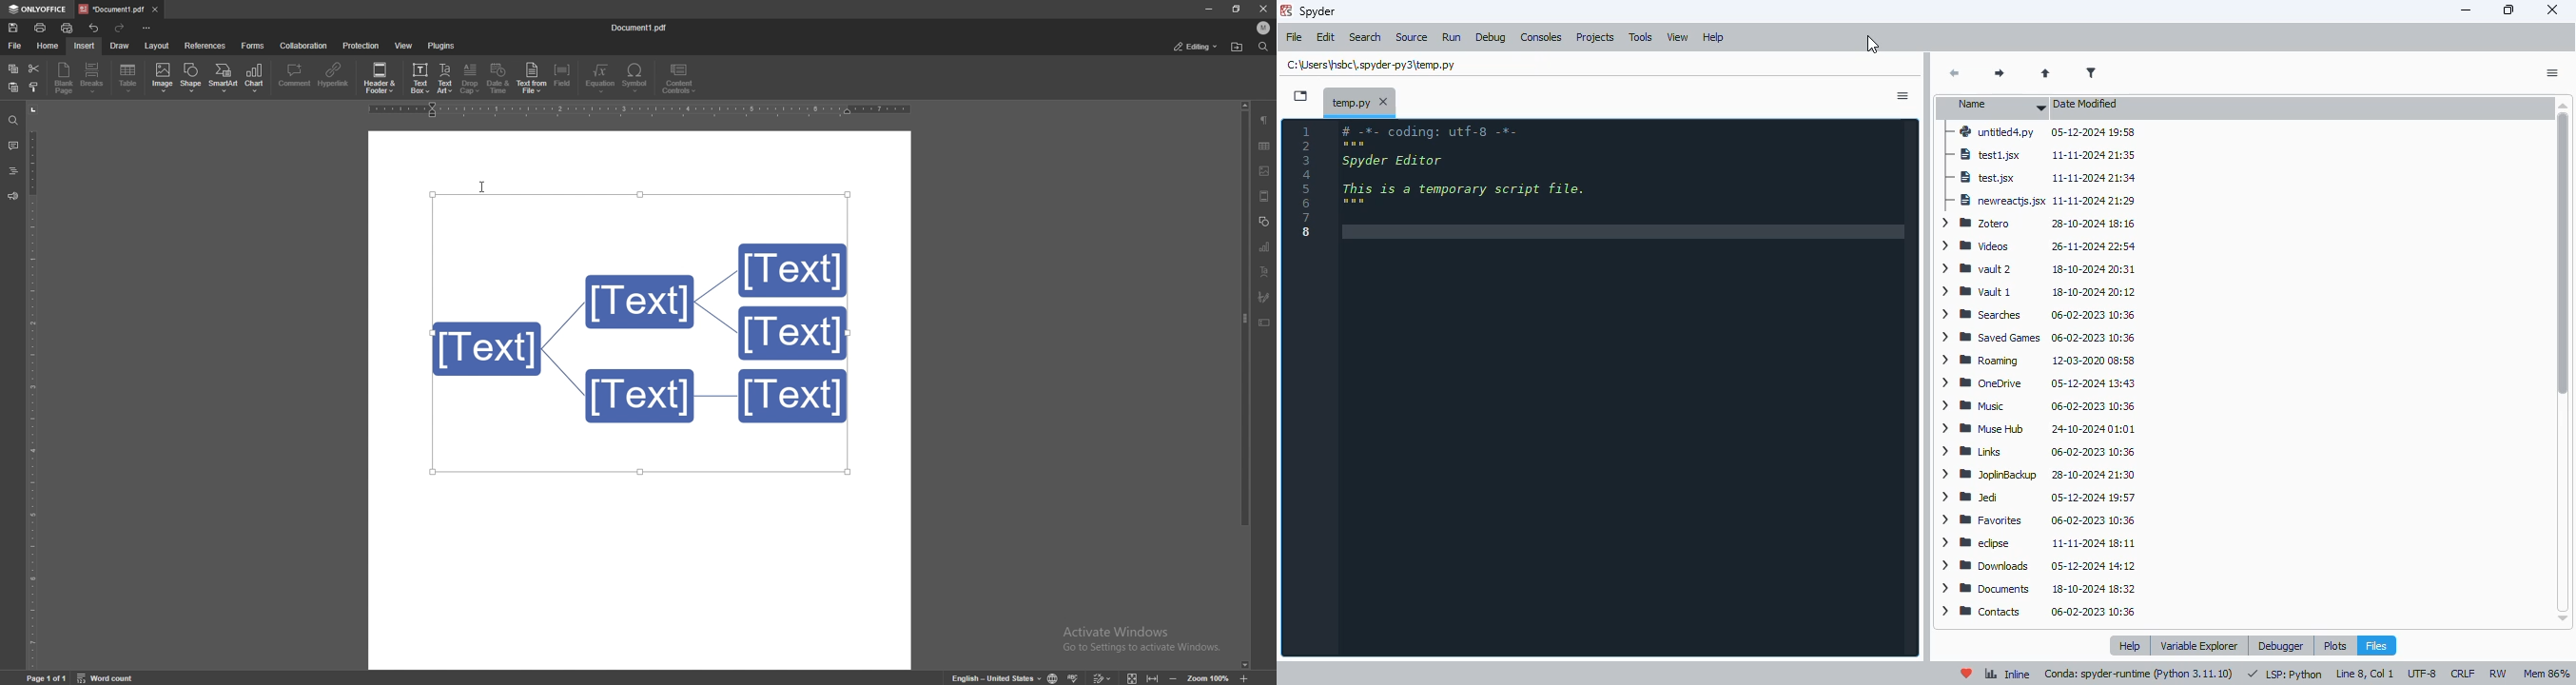 Image resolution: width=2576 pixels, height=700 pixels. Describe the element at coordinates (641, 27) in the screenshot. I see `file name` at that location.